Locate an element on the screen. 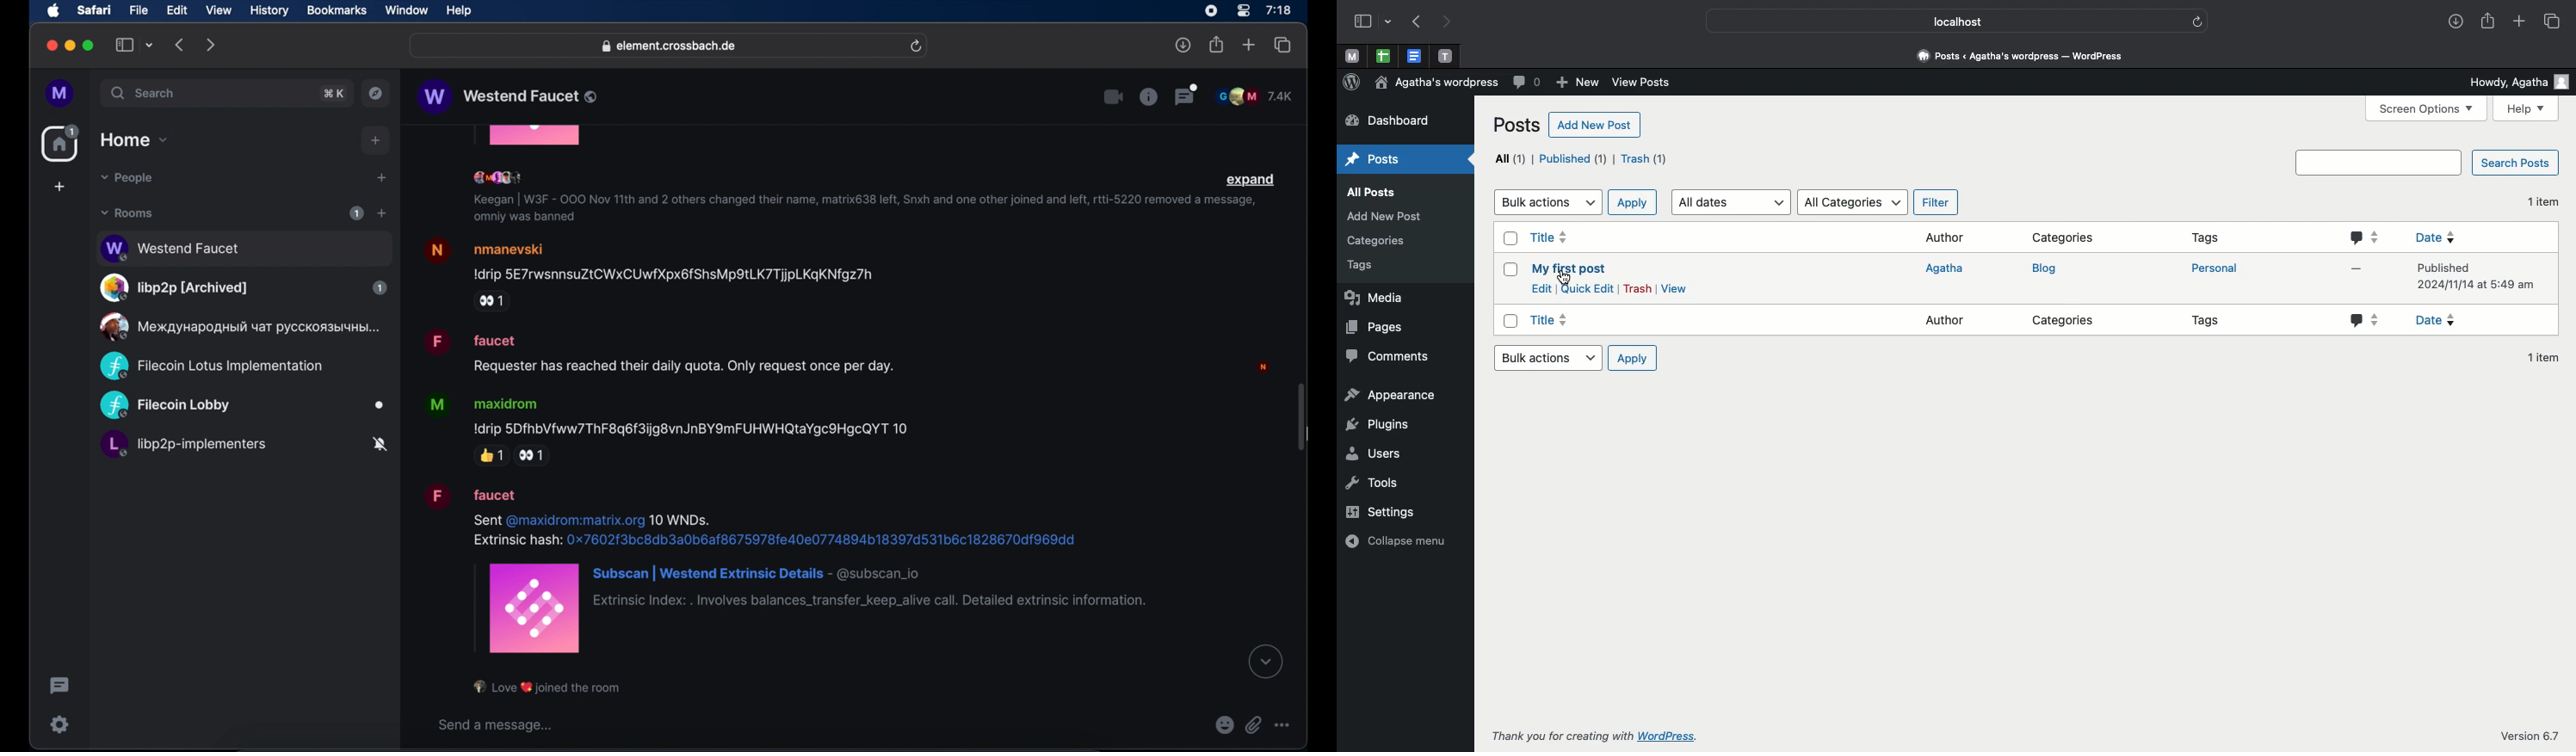 The width and height of the screenshot is (2576, 756). add room is located at coordinates (382, 213).